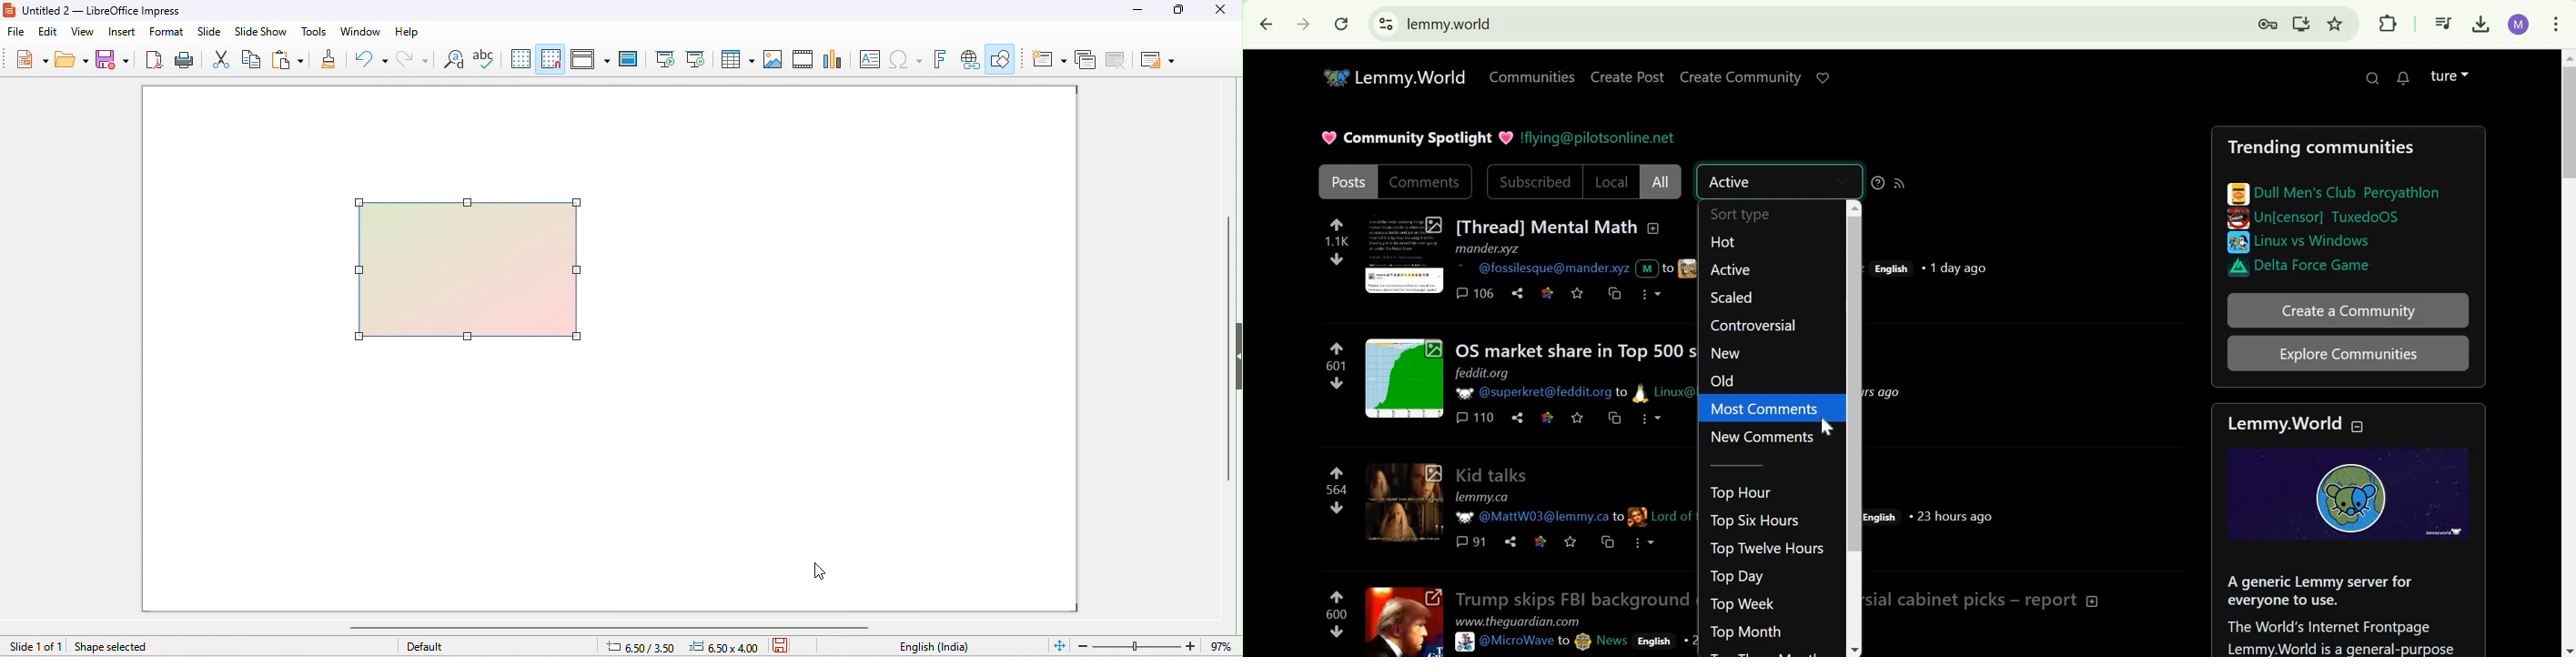  I want to click on Active, so click(1733, 180).